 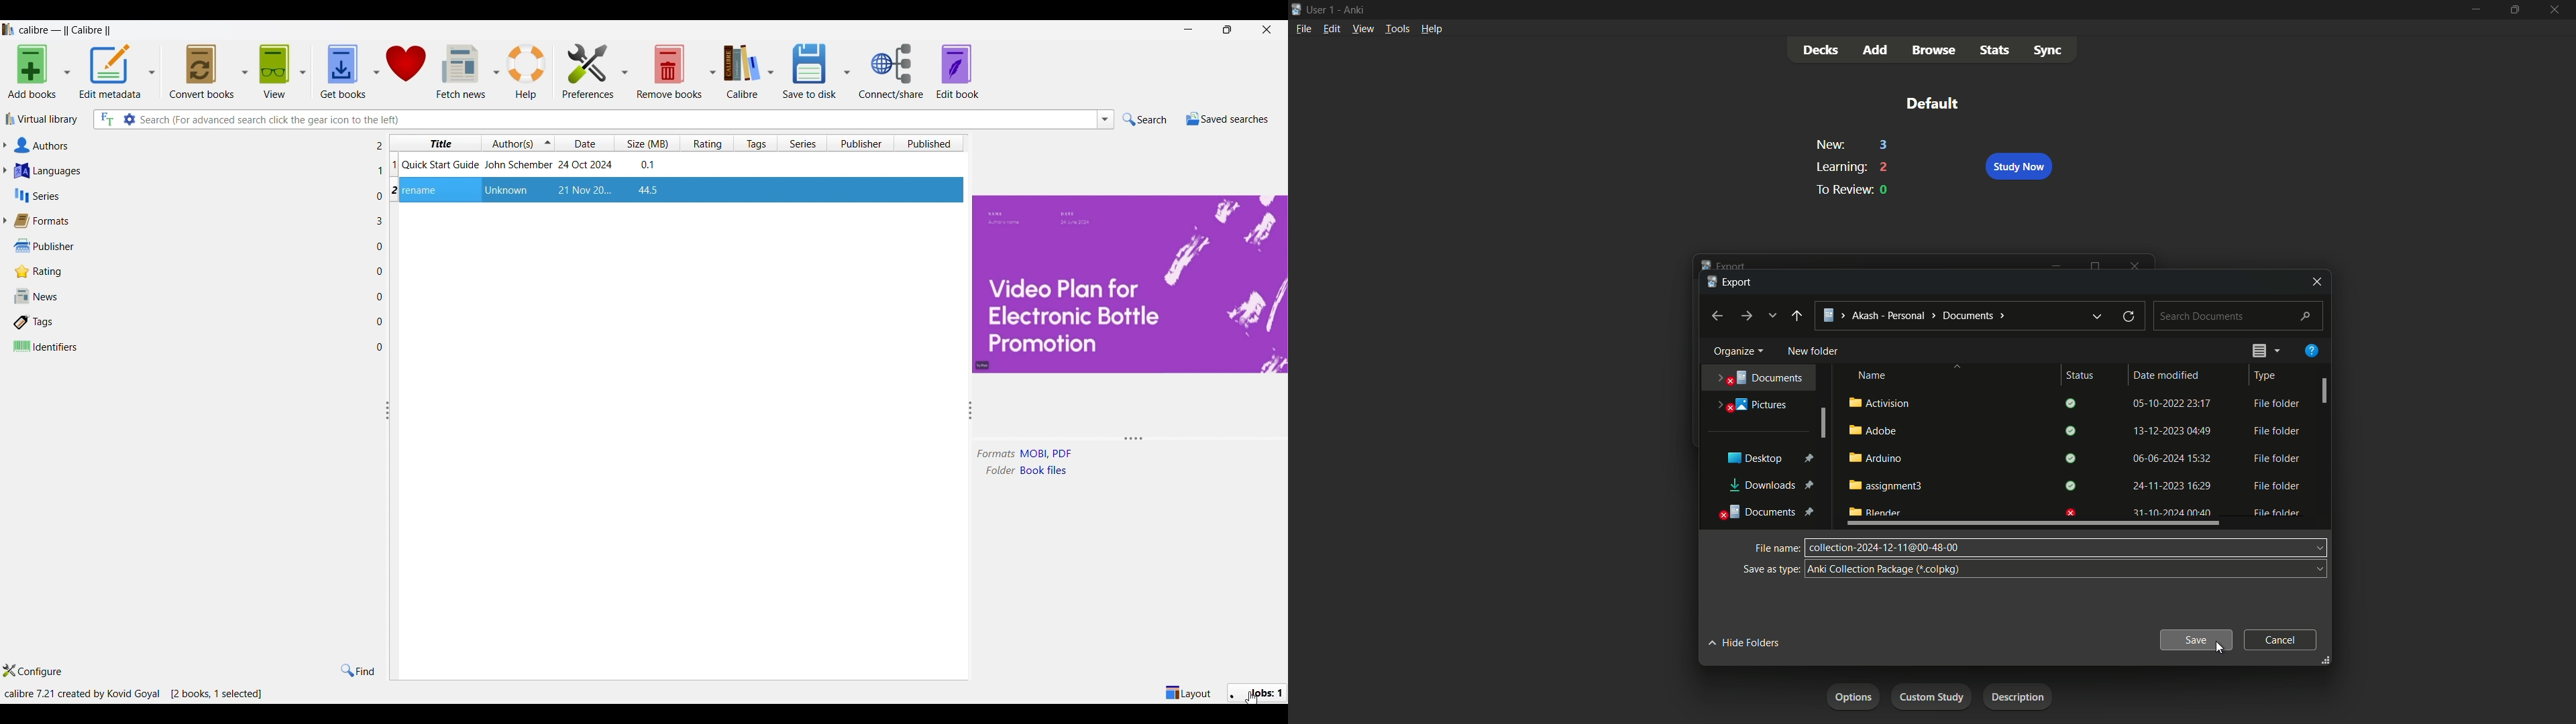 What do you see at coordinates (2316, 282) in the screenshot?
I see `close window` at bounding box center [2316, 282].